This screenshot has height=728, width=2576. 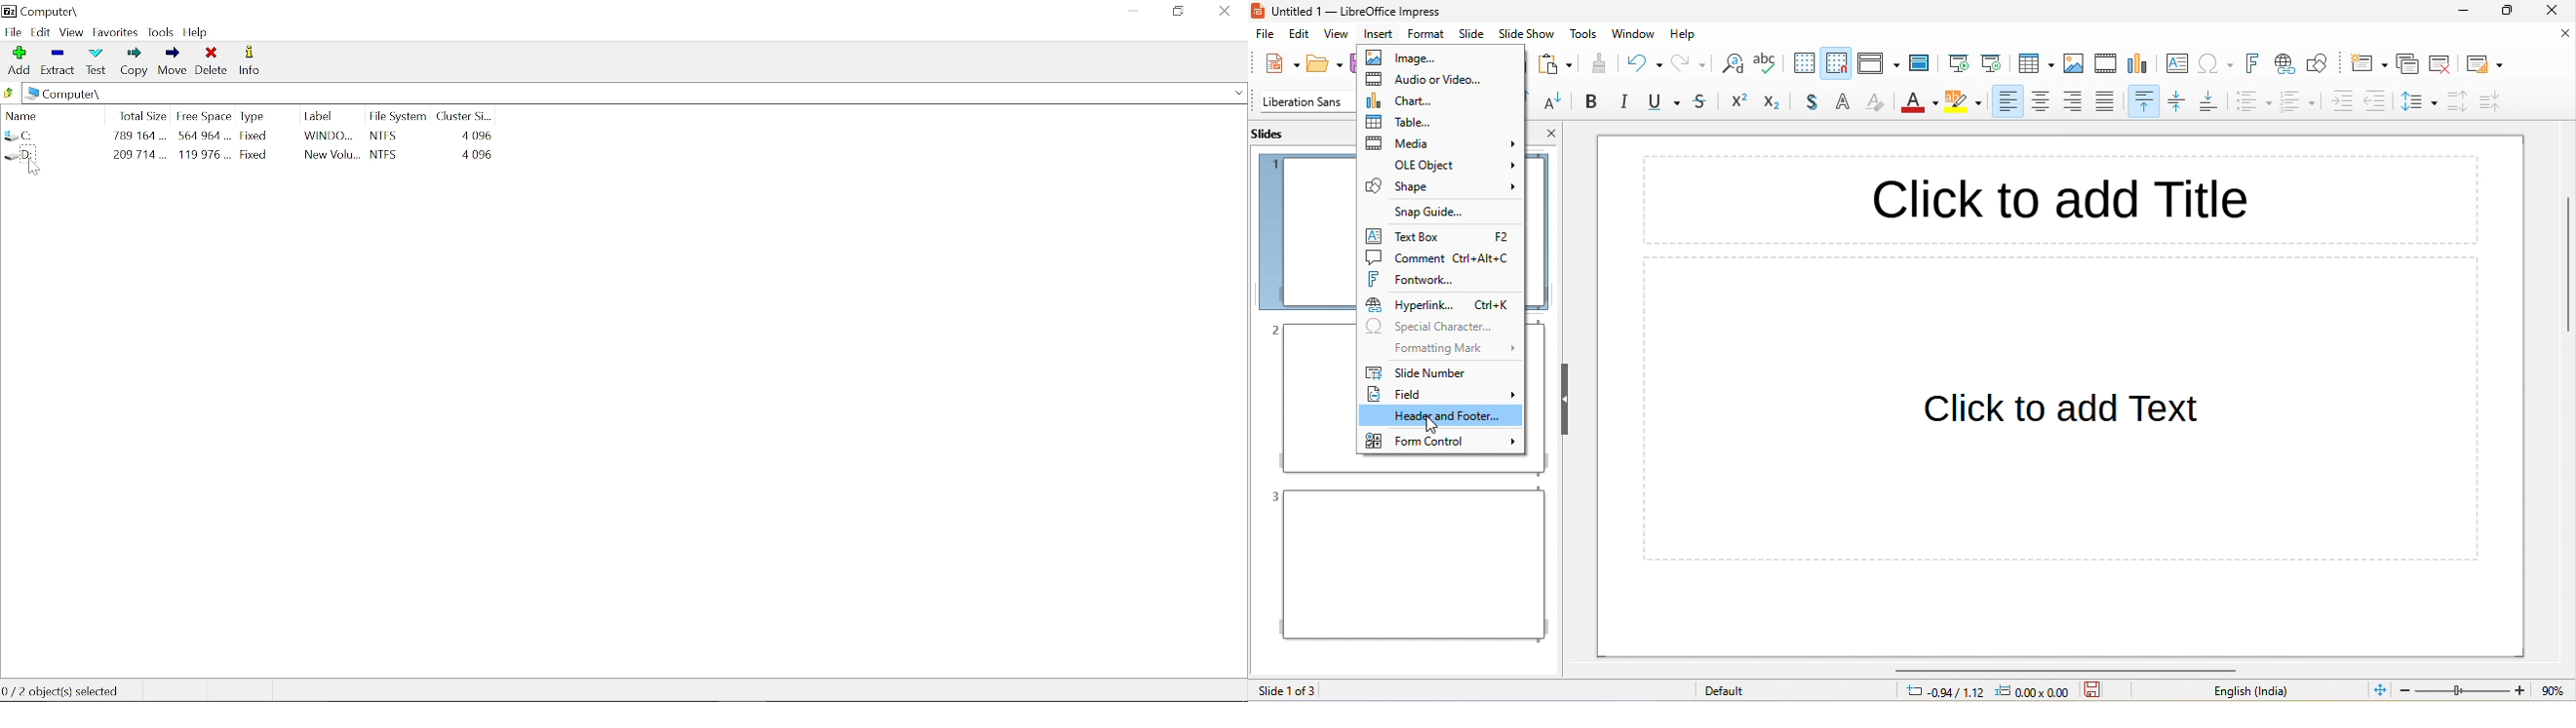 I want to click on Computer\, so click(x=68, y=95).